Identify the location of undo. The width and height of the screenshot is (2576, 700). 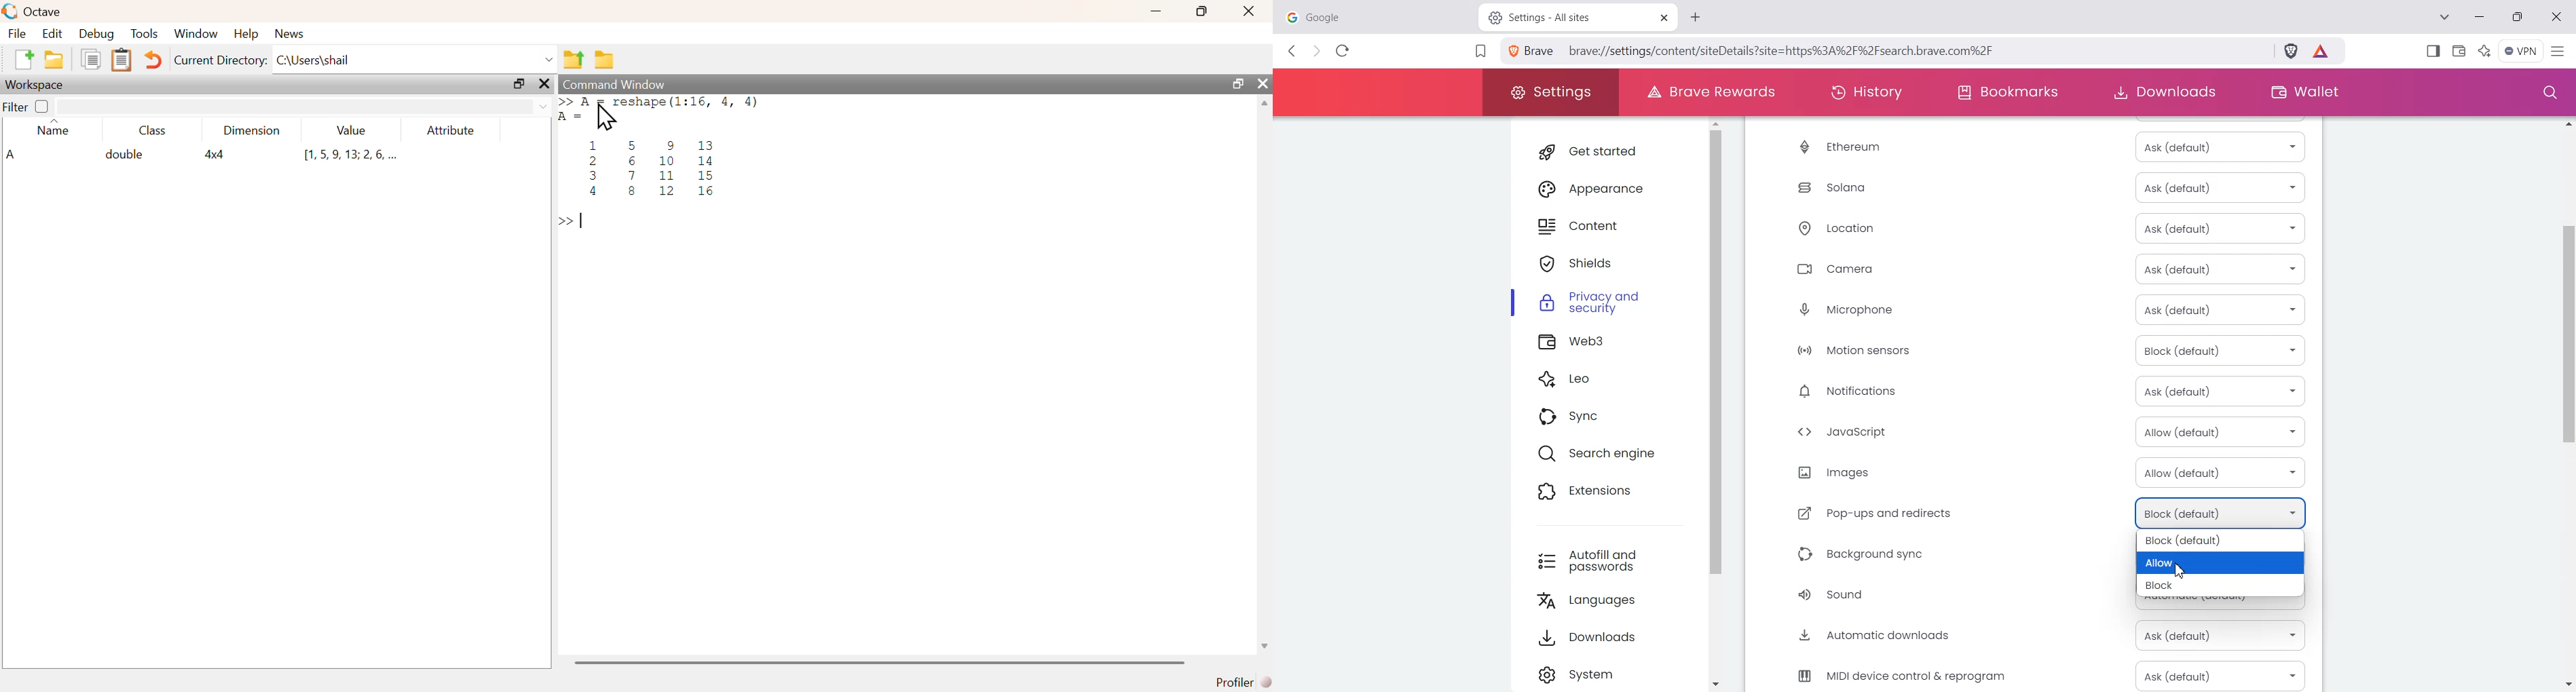
(154, 62).